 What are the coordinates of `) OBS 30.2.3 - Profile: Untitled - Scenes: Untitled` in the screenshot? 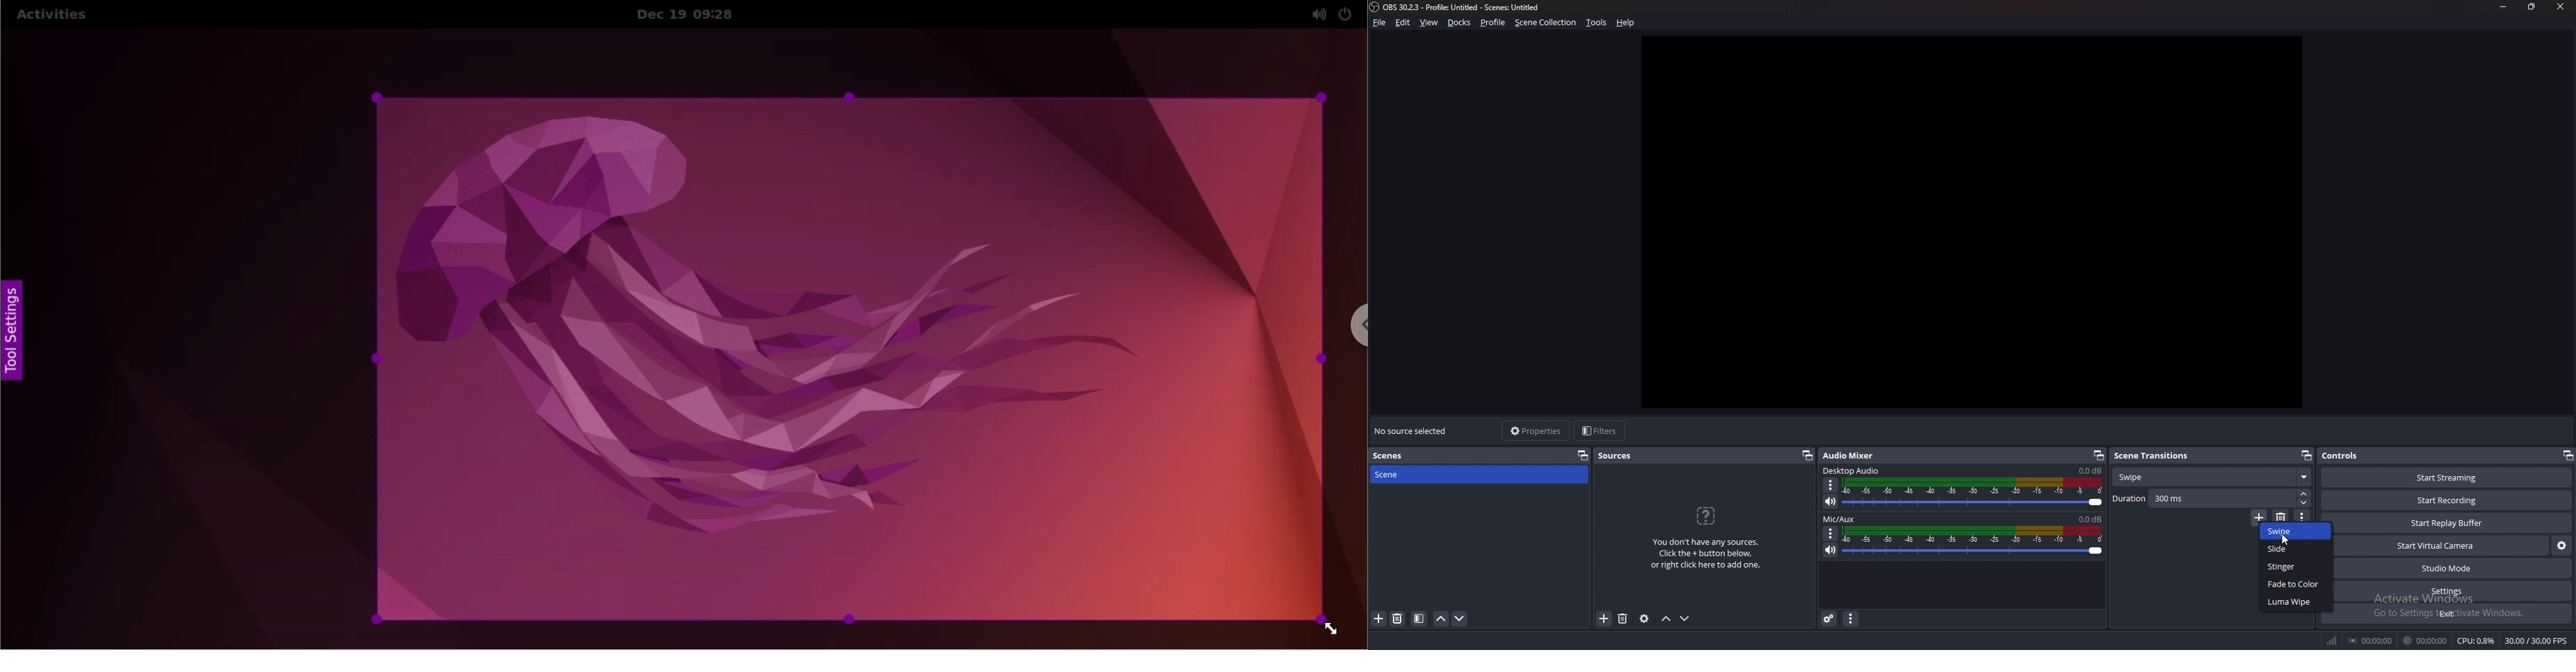 It's located at (1469, 8).